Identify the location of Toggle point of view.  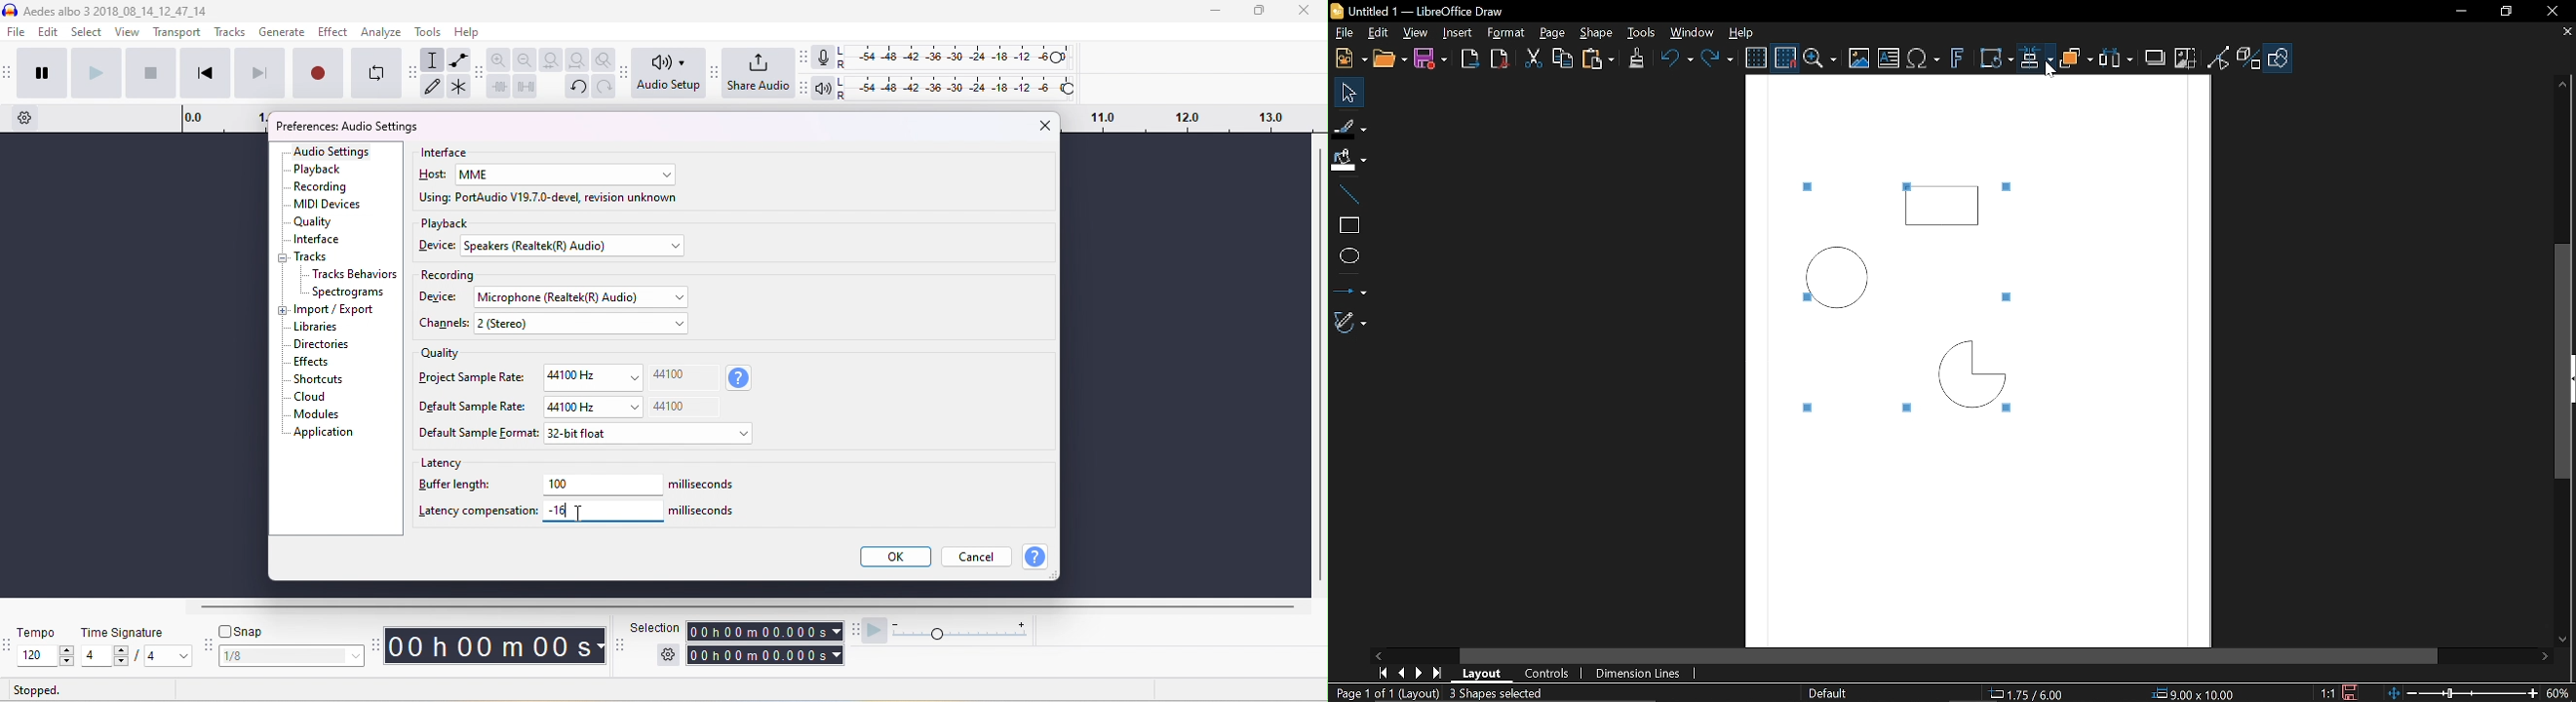
(2218, 58).